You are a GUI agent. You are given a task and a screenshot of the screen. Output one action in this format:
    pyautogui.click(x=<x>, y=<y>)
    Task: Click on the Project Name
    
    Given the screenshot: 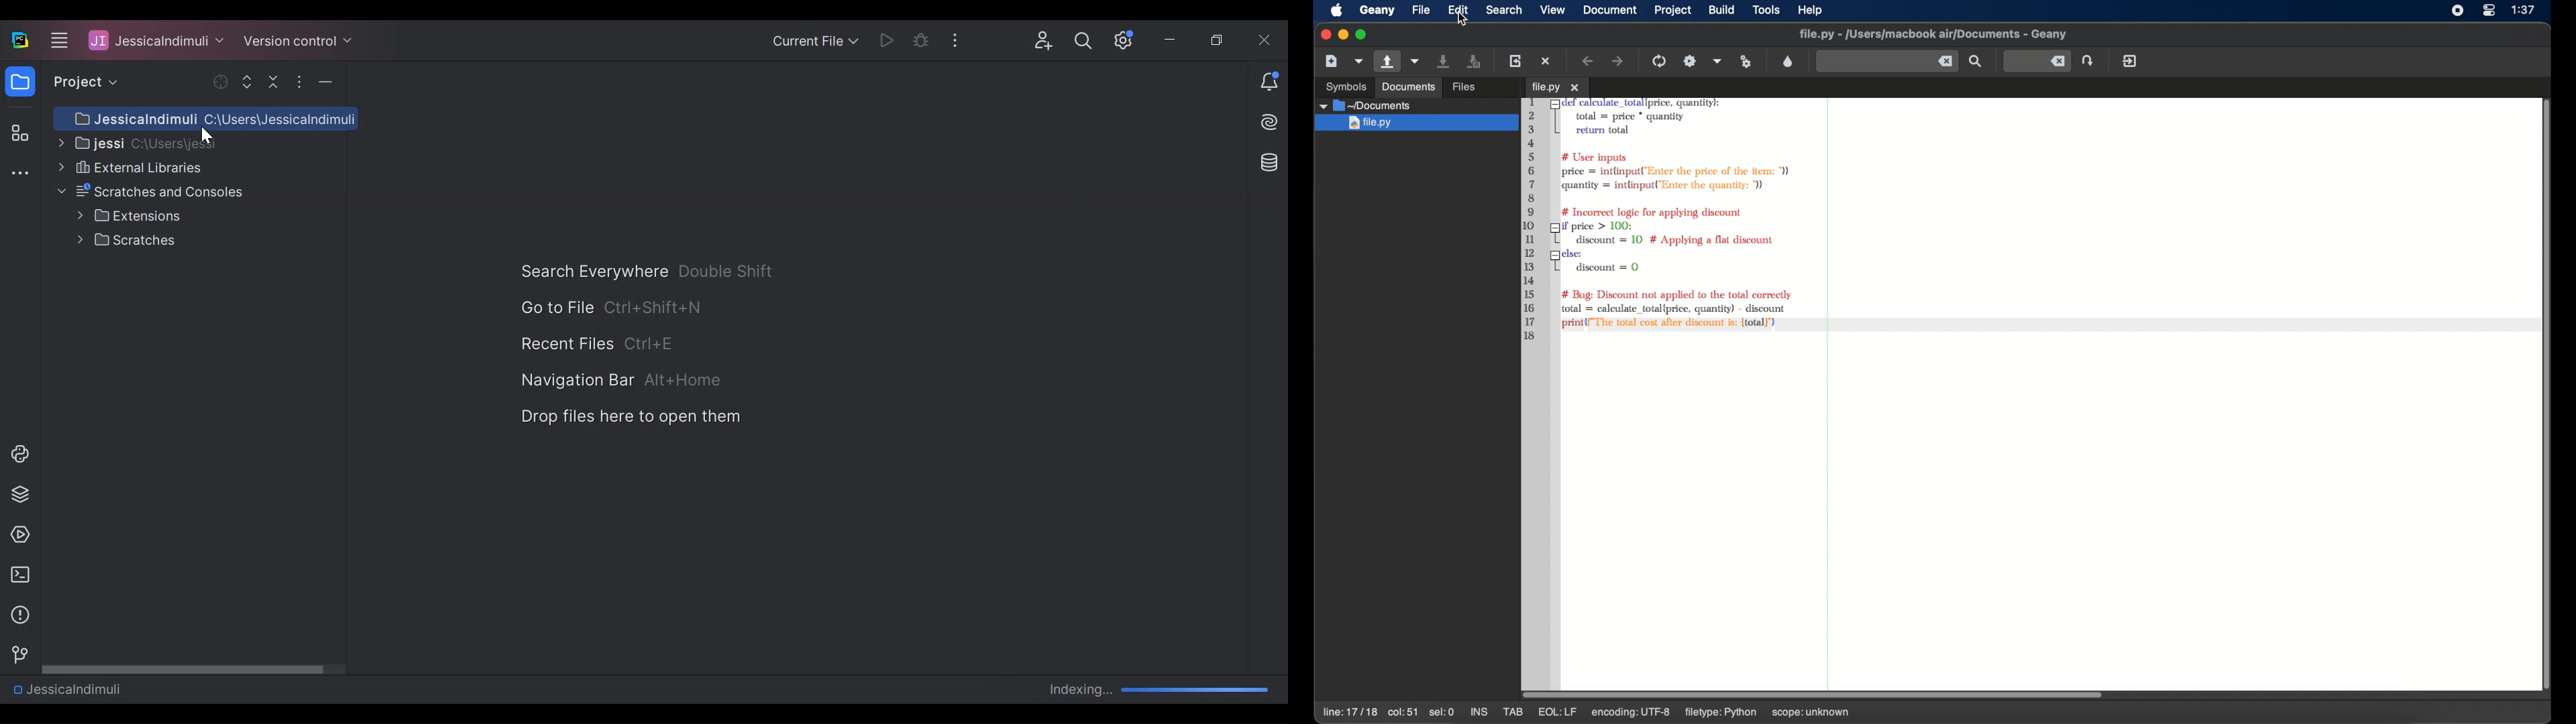 What is the action you would take?
    pyautogui.click(x=156, y=40)
    